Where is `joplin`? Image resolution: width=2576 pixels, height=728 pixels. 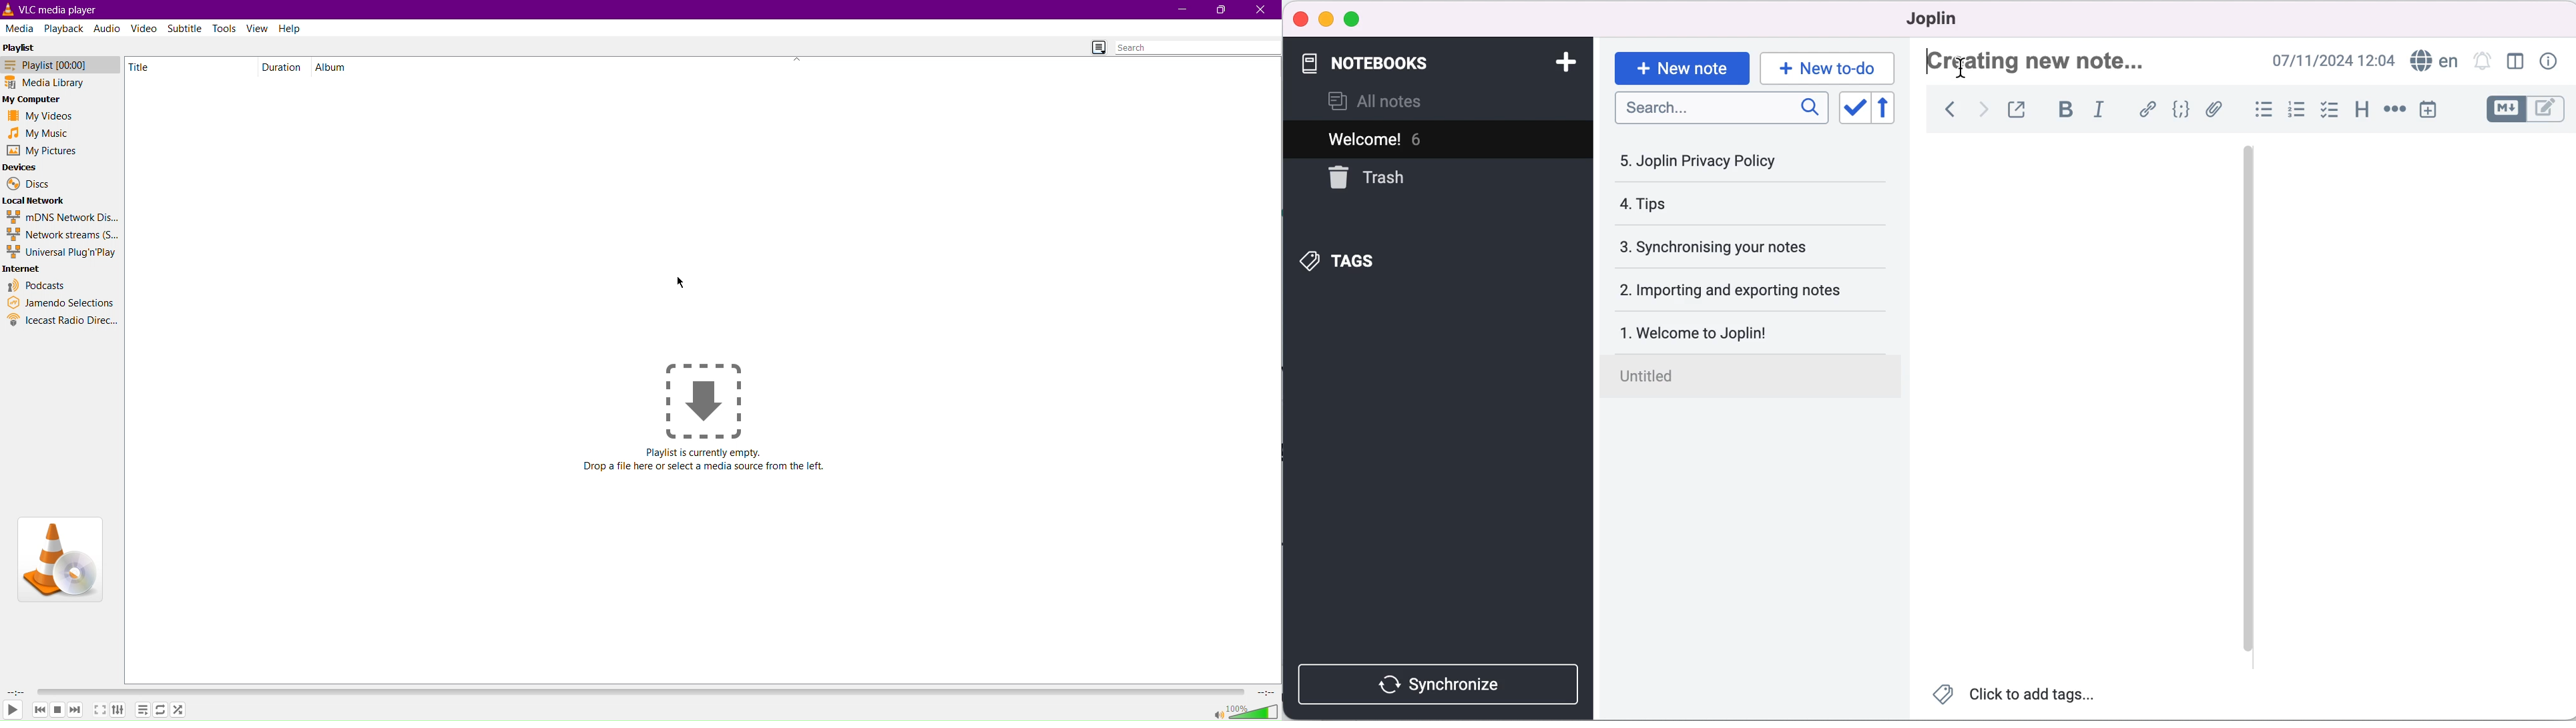
joplin is located at coordinates (1953, 20).